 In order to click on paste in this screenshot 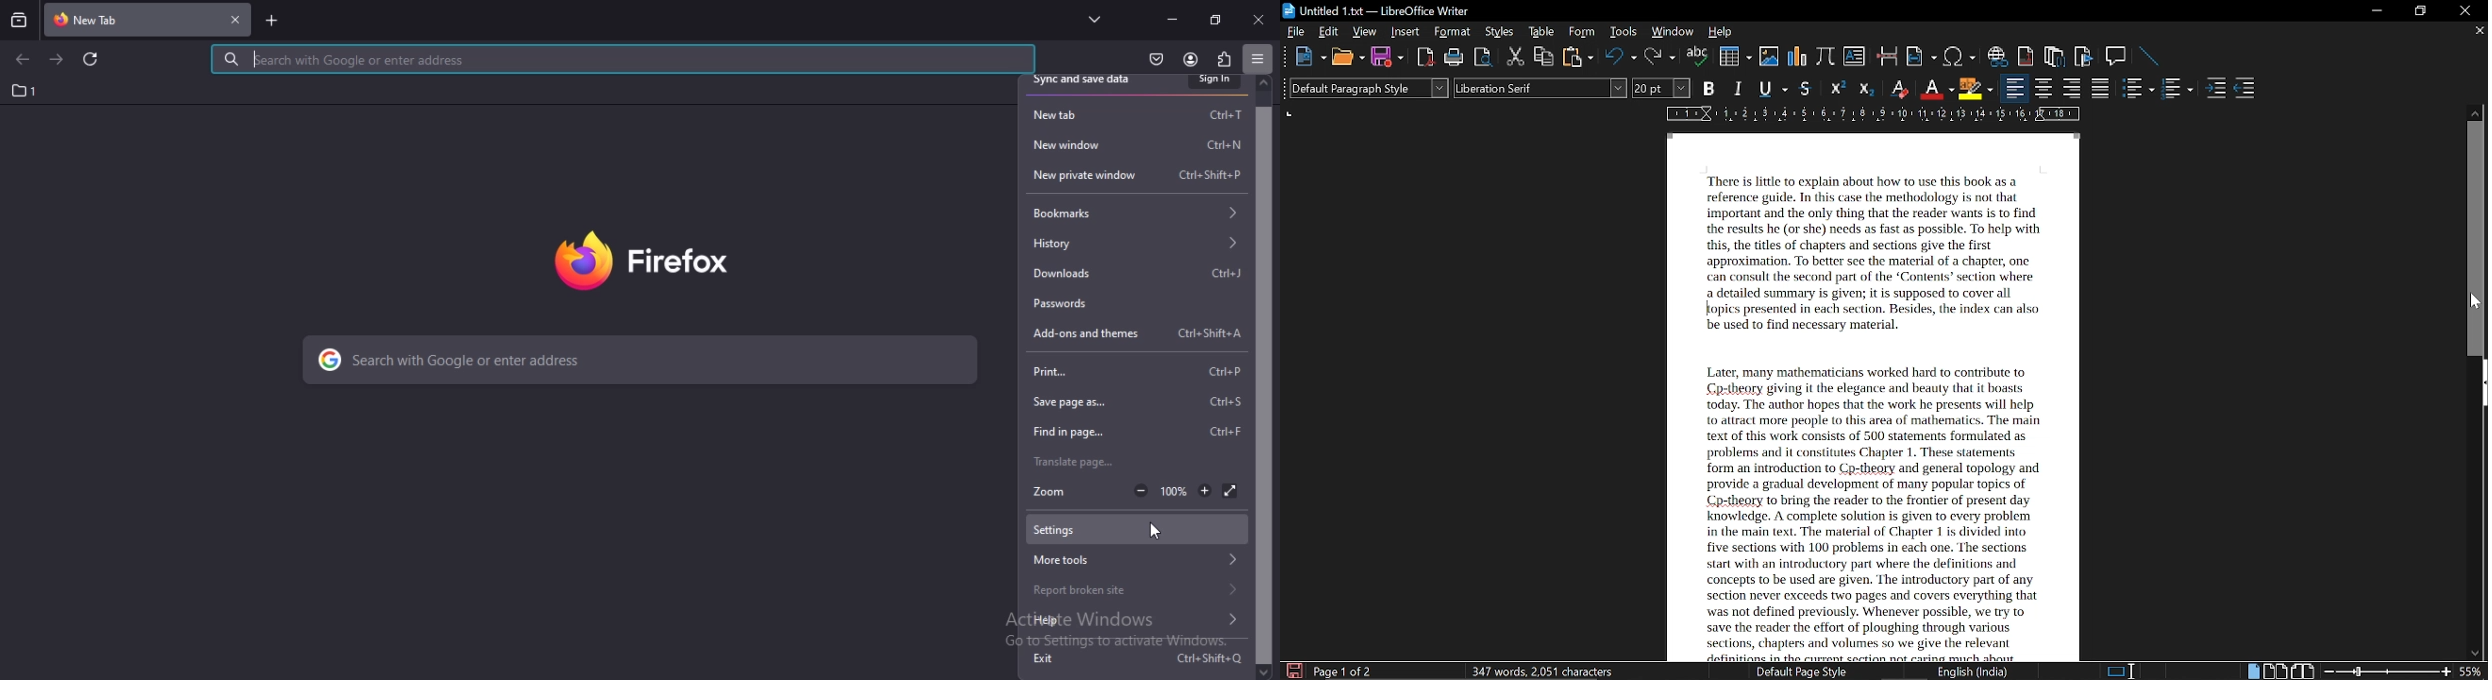, I will do `click(1578, 58)`.